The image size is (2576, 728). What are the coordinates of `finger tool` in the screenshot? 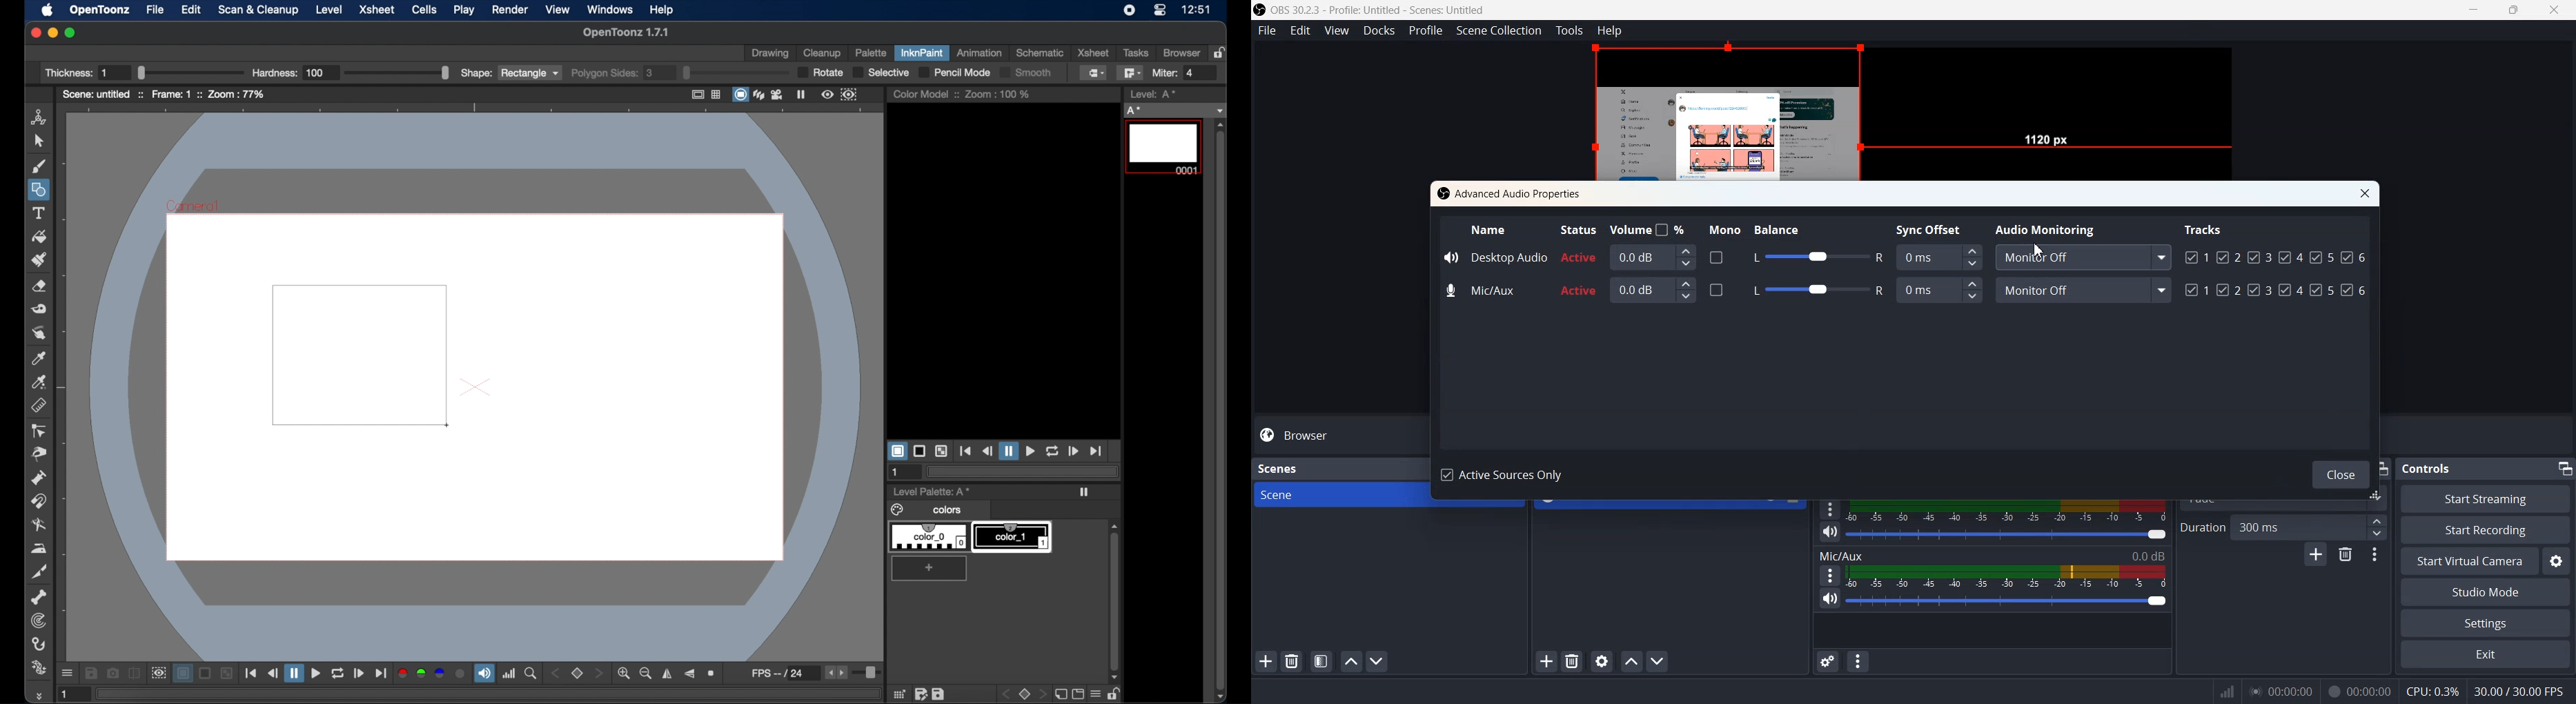 It's located at (39, 333).